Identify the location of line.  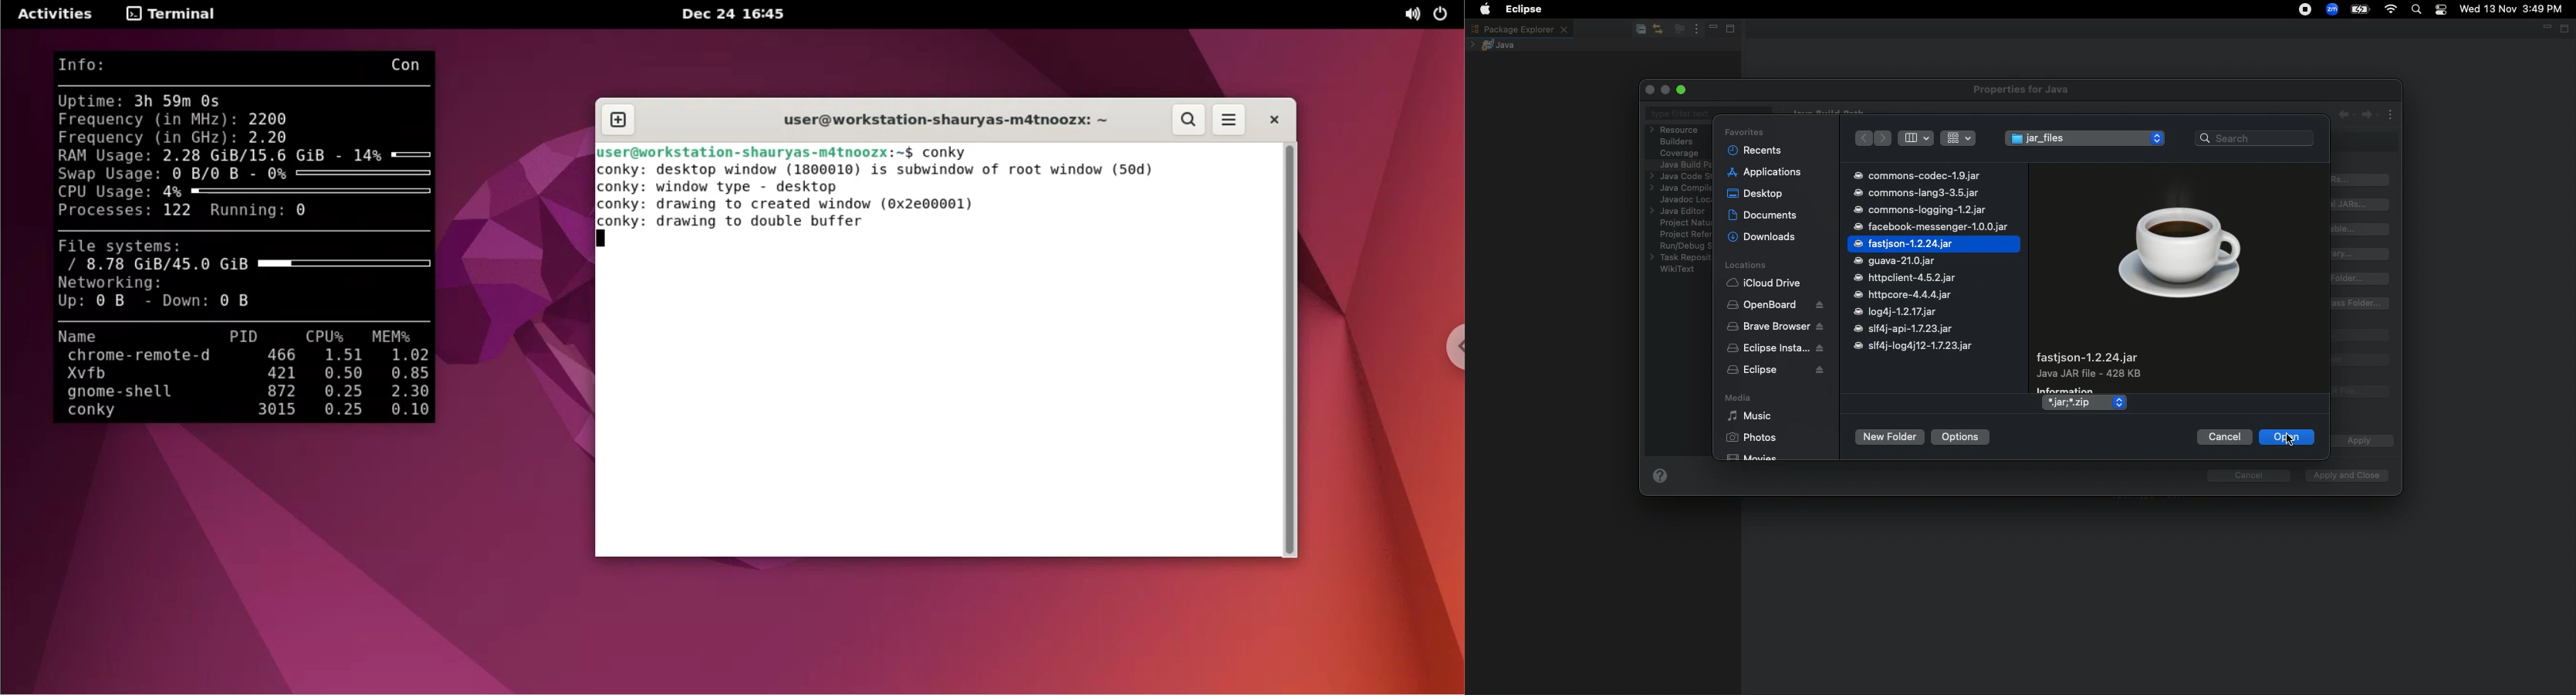
(249, 321).